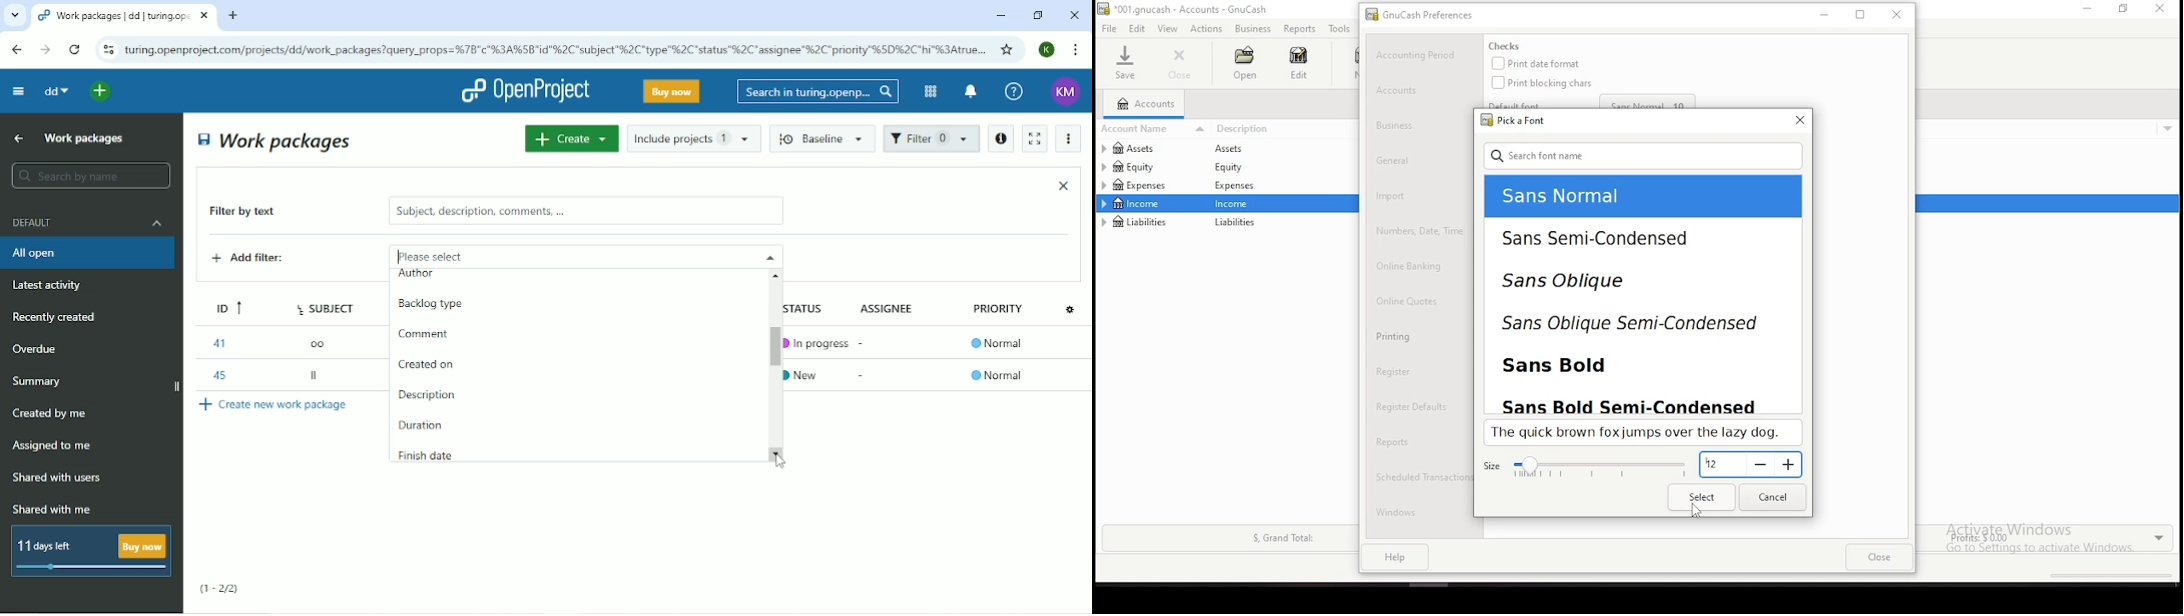  Describe the element at coordinates (53, 414) in the screenshot. I see `Created by me` at that location.